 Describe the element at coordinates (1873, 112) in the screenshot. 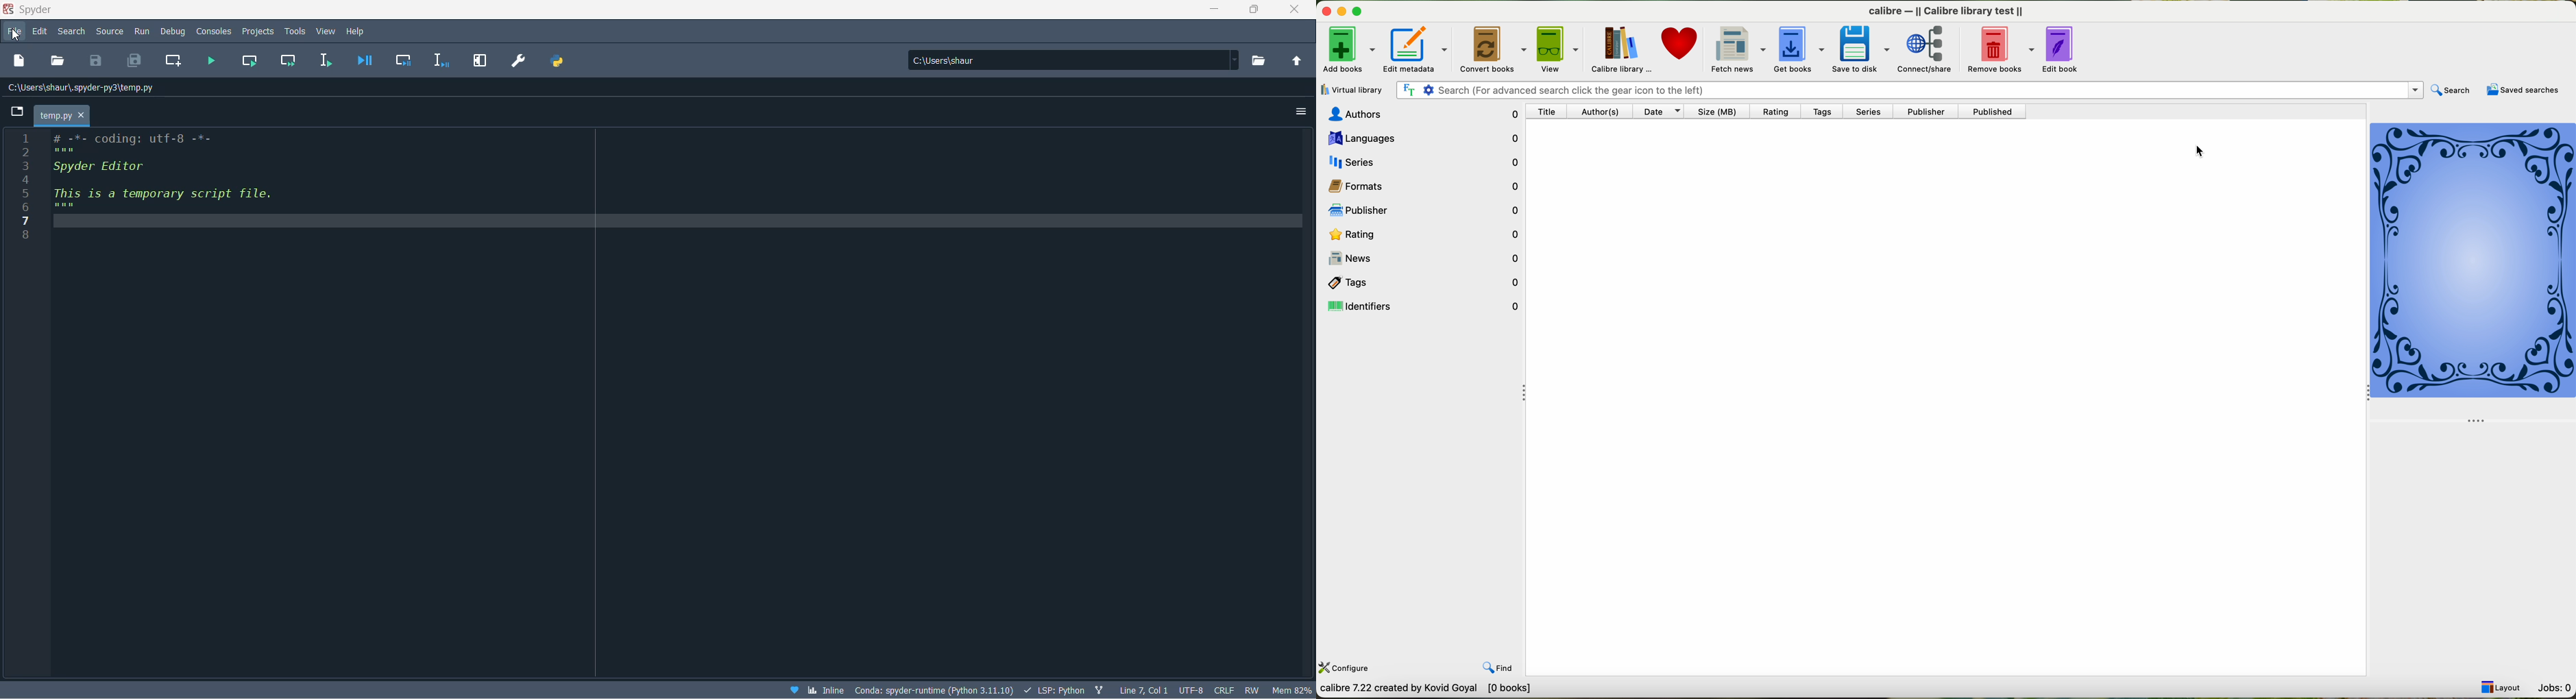

I see `series` at that location.